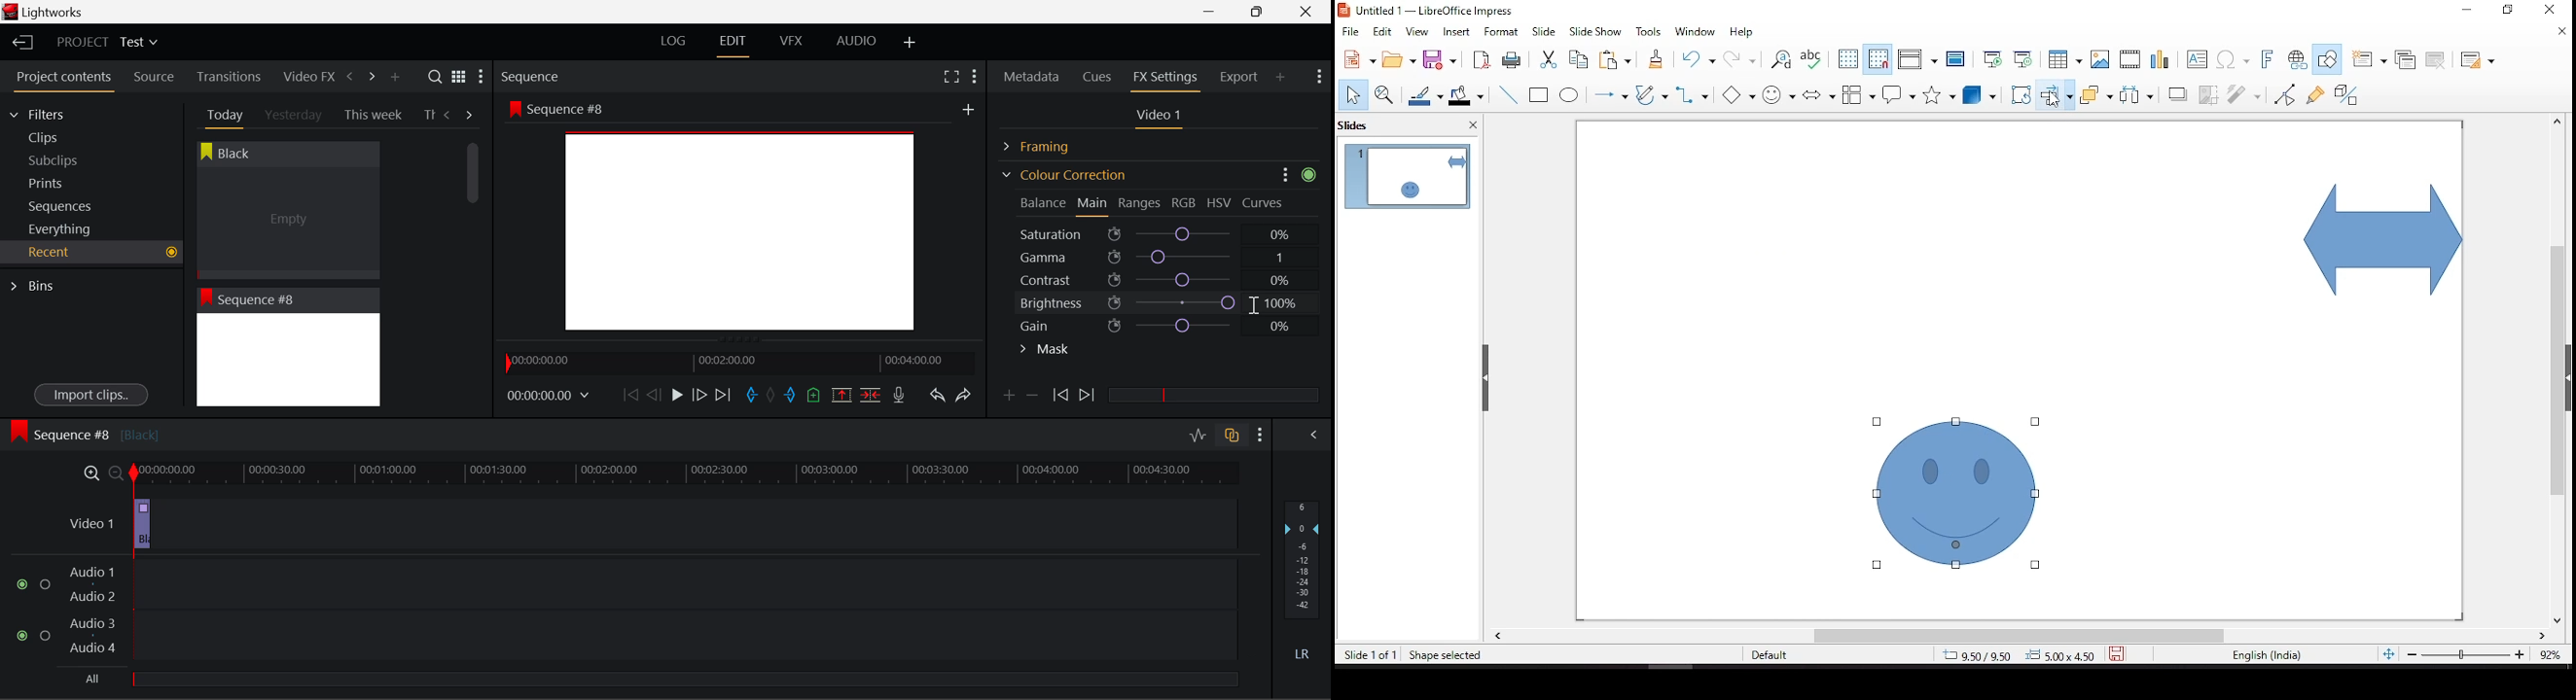 The image size is (2576, 700). What do you see at coordinates (700, 394) in the screenshot?
I see `Go Forward` at bounding box center [700, 394].